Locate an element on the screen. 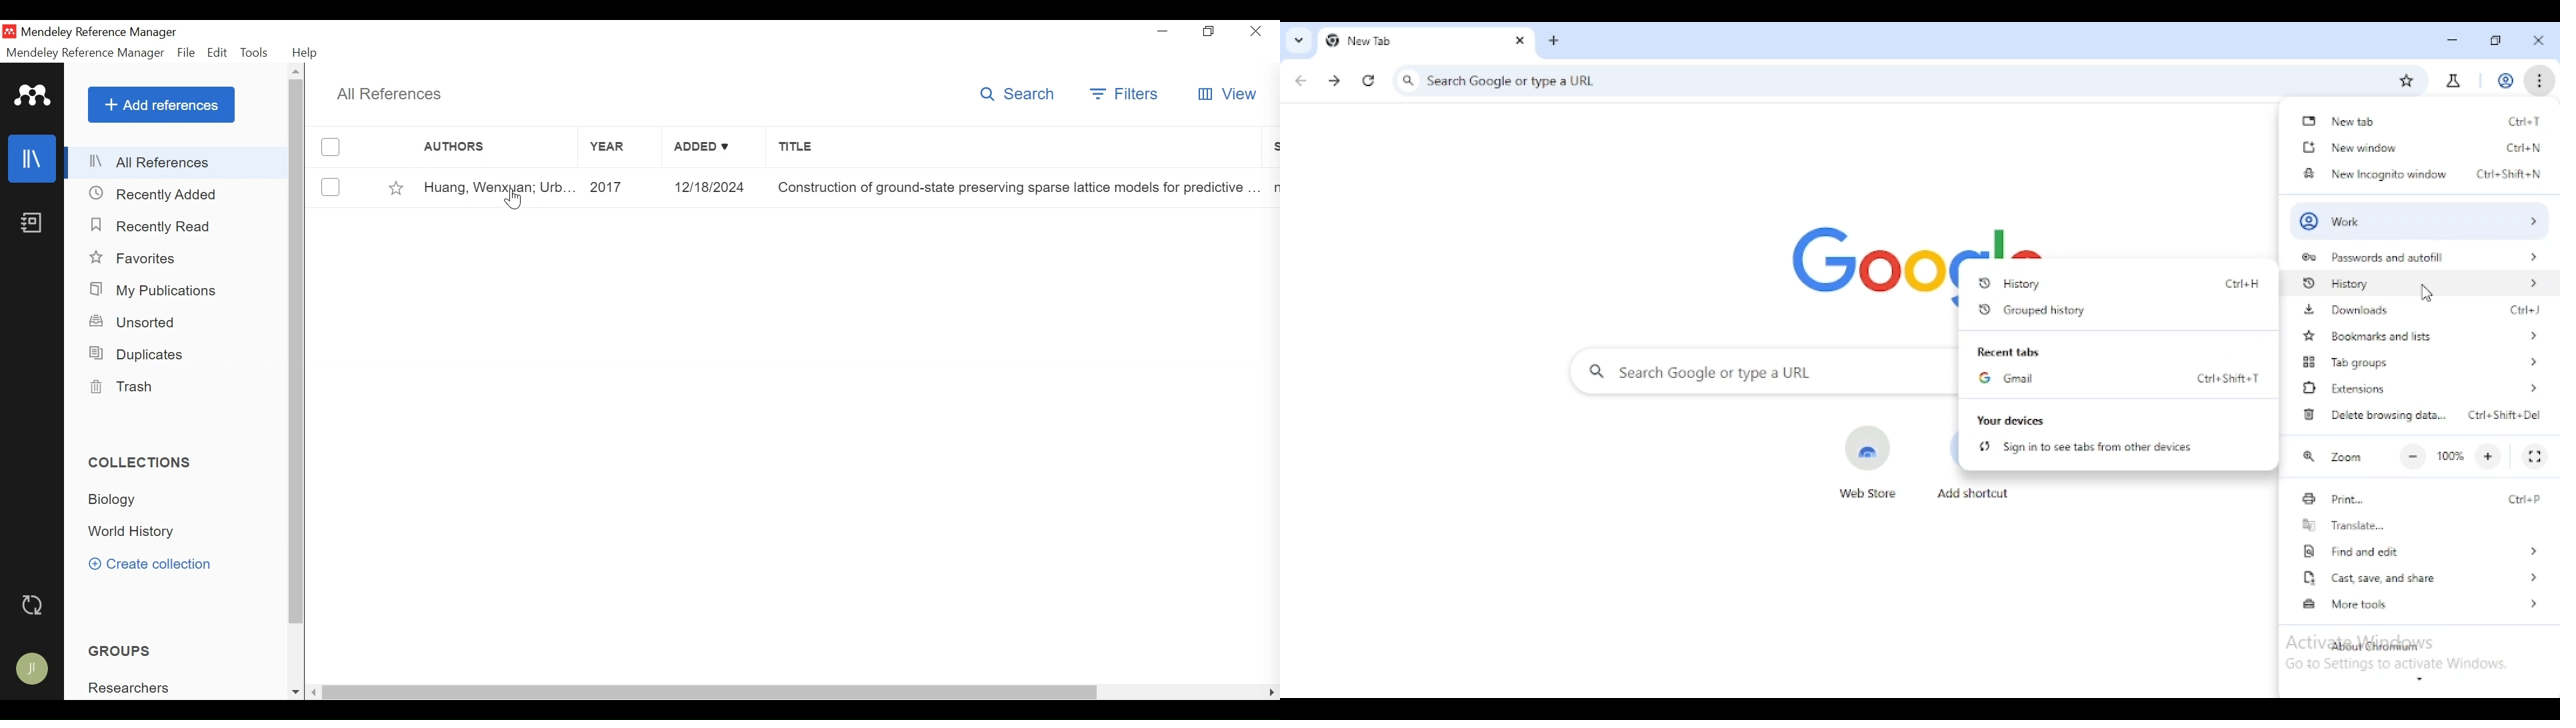 The width and height of the screenshot is (2576, 728). Scroll up is located at coordinates (297, 72).